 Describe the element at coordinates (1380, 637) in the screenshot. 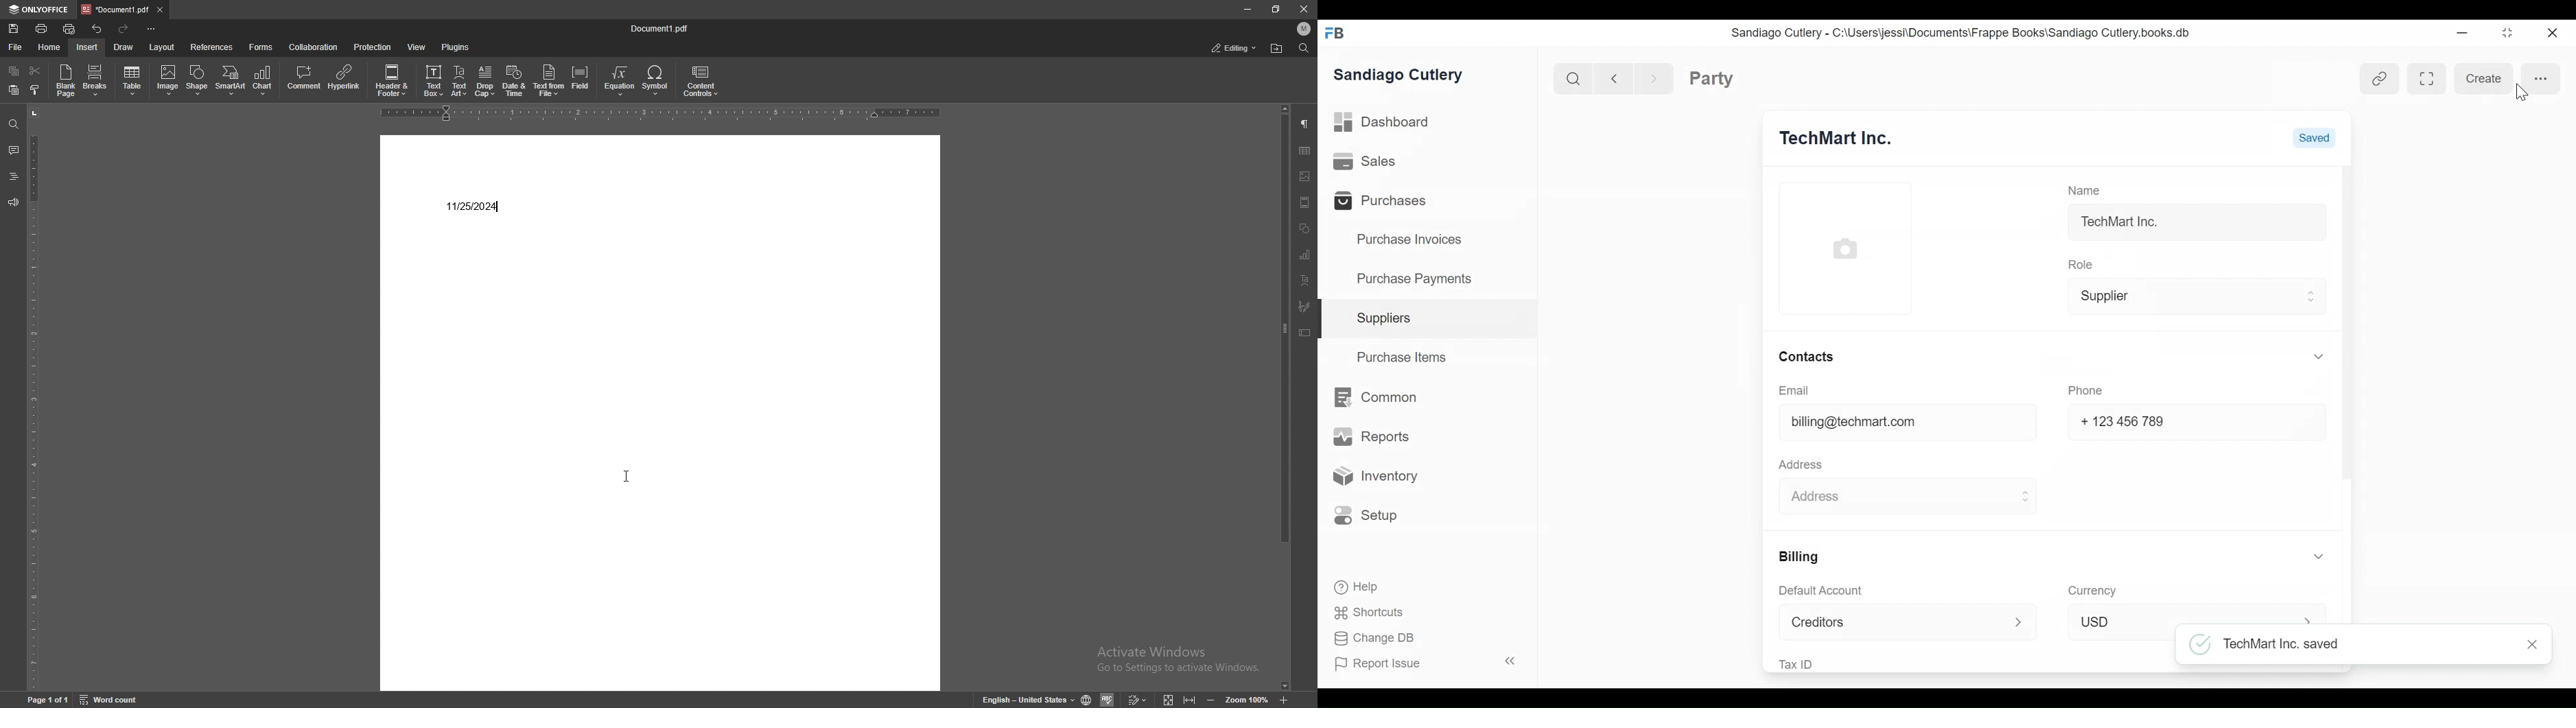

I see `Change DB` at that location.